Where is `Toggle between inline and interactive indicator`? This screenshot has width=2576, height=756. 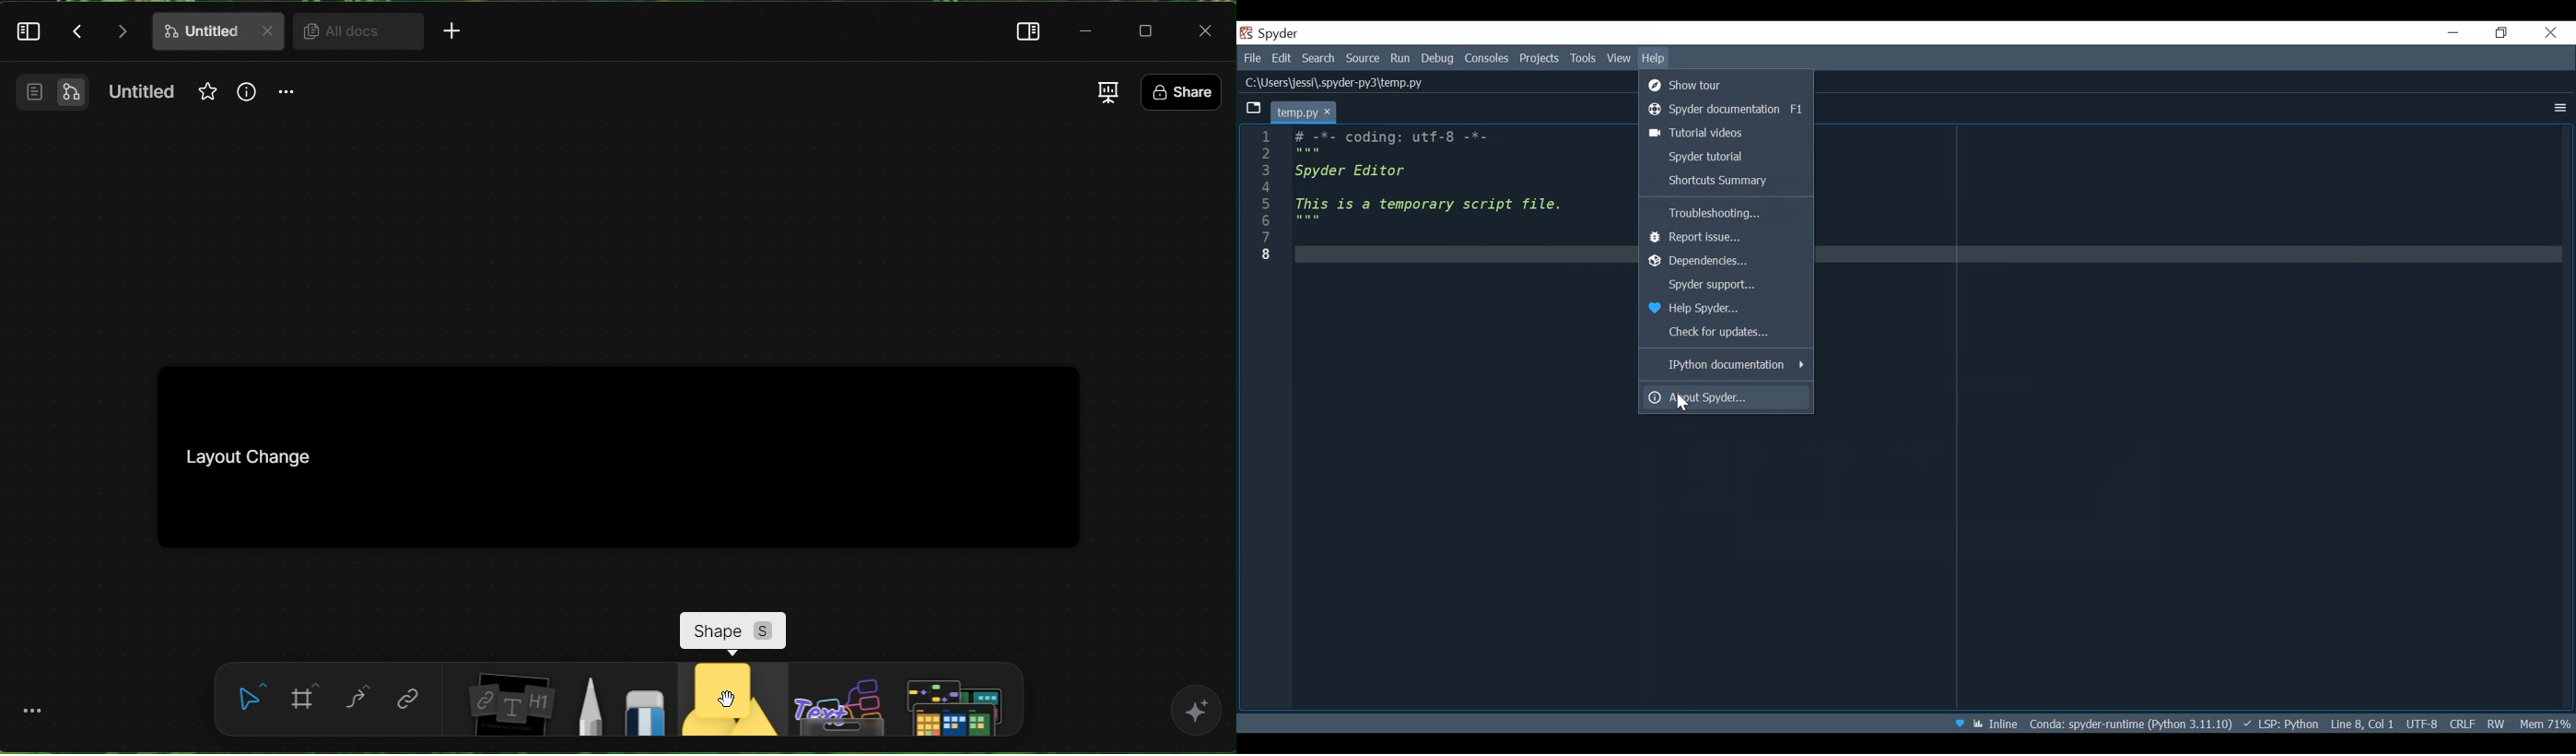 Toggle between inline and interactive indicator is located at coordinates (1997, 724).